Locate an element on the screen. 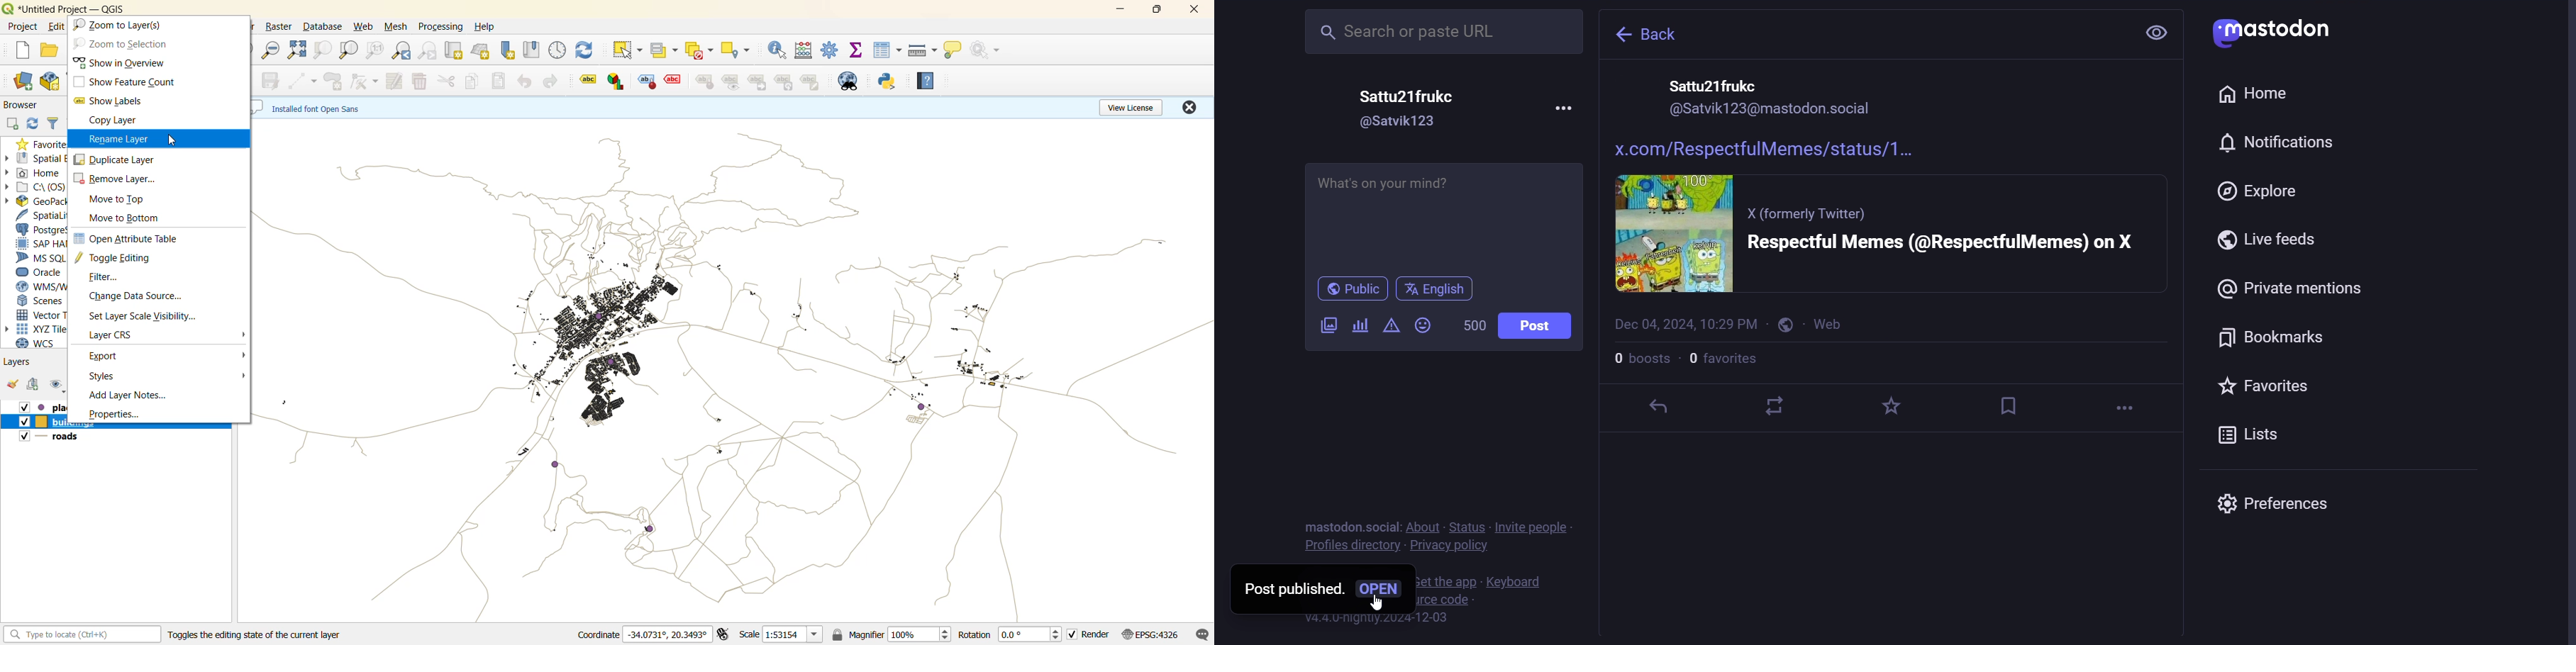 This screenshot has height=672, width=2576. show tips is located at coordinates (956, 52).